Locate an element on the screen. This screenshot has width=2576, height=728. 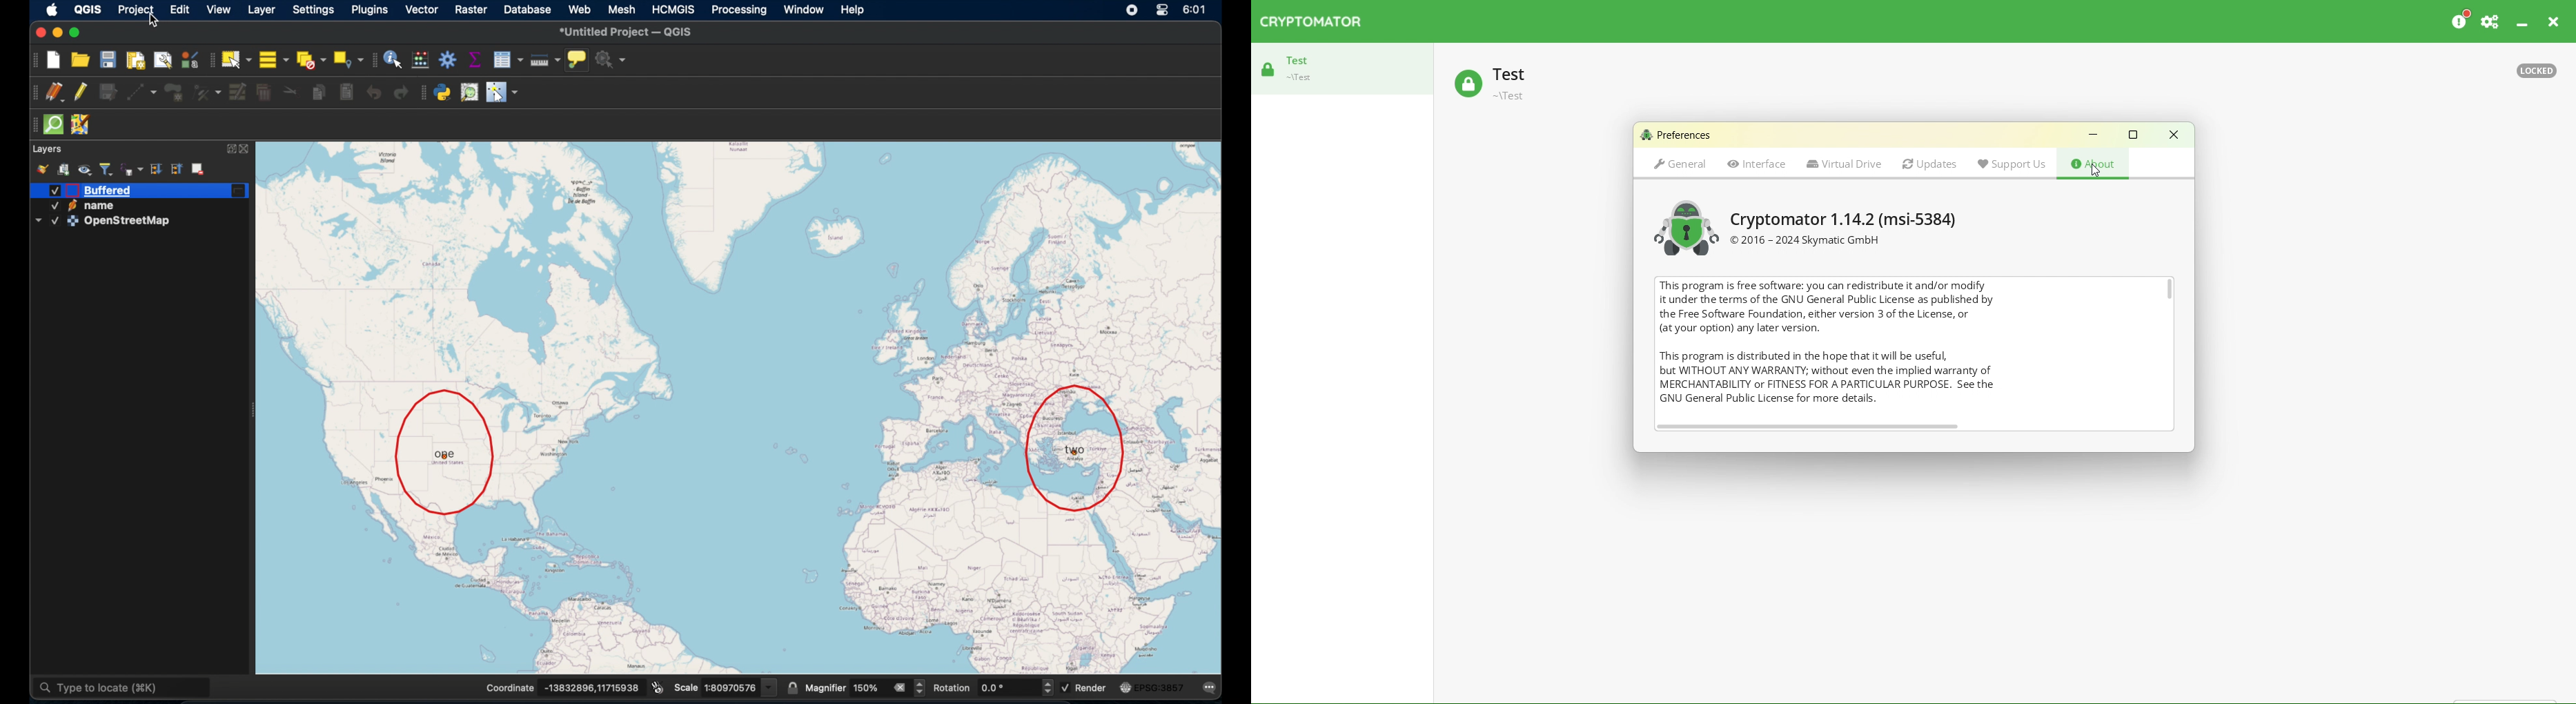
type to locate is located at coordinates (124, 686).